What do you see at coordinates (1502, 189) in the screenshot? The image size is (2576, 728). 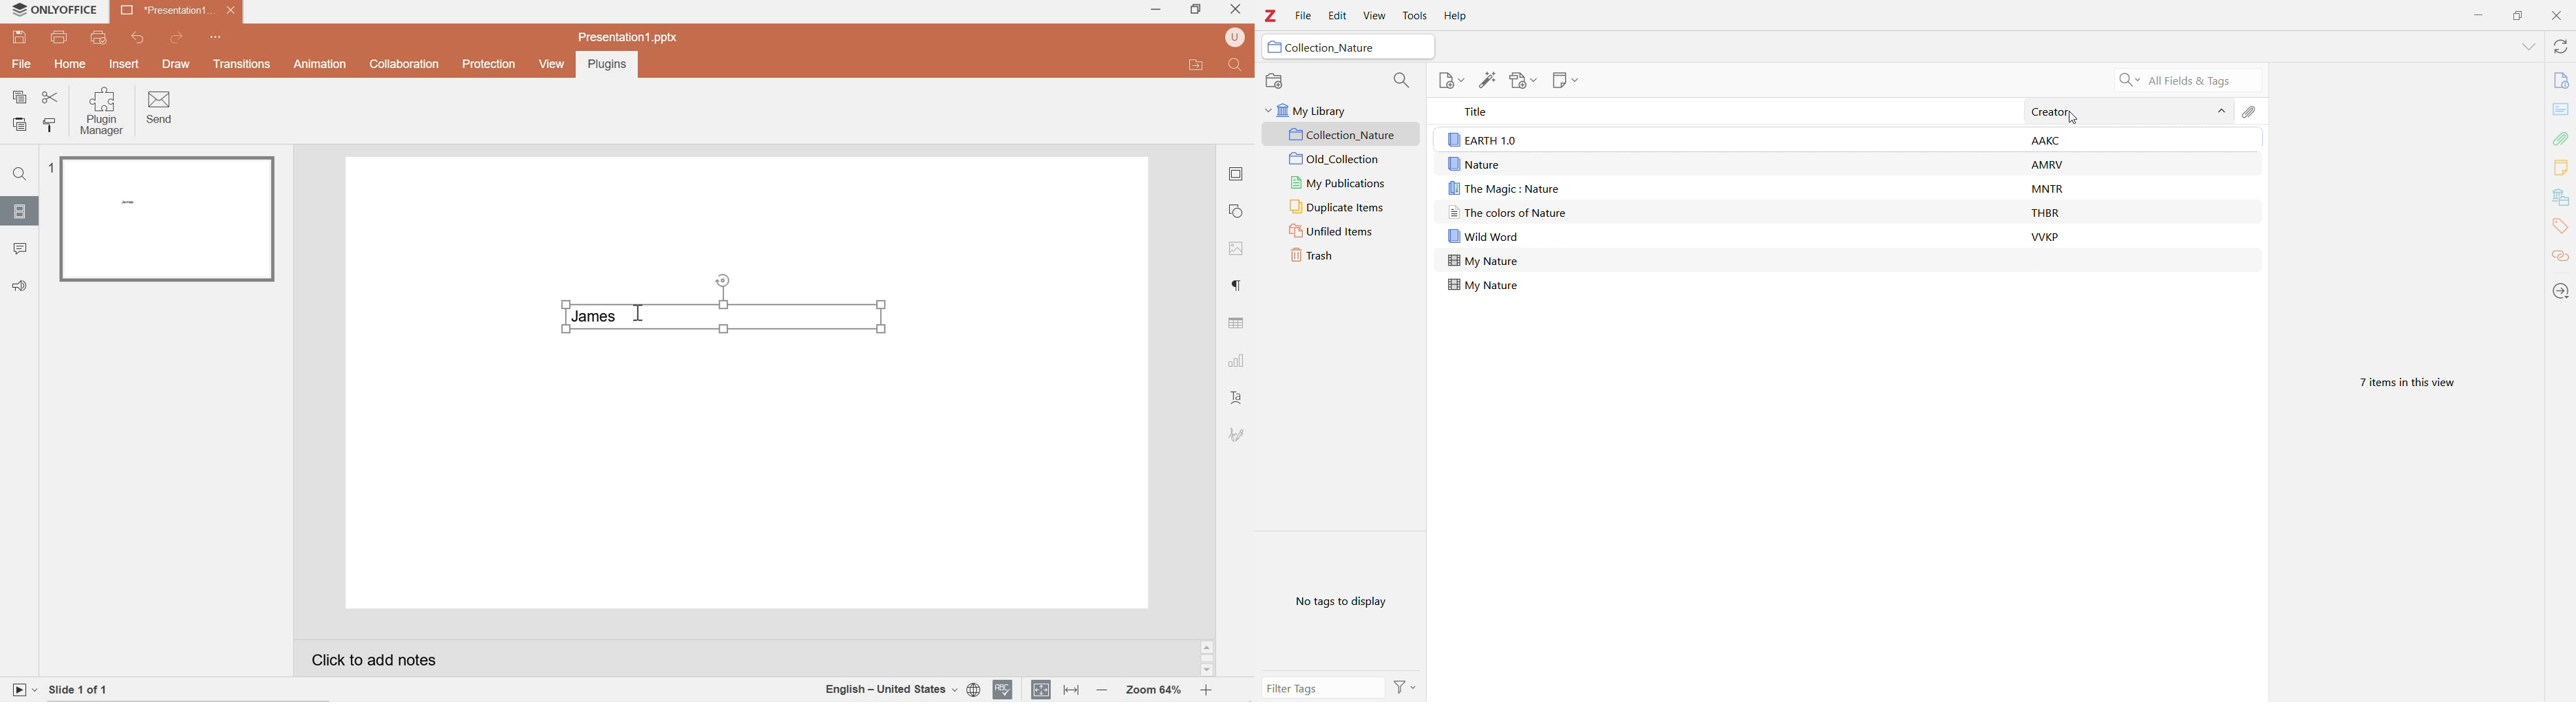 I see `The magic: nature` at bounding box center [1502, 189].